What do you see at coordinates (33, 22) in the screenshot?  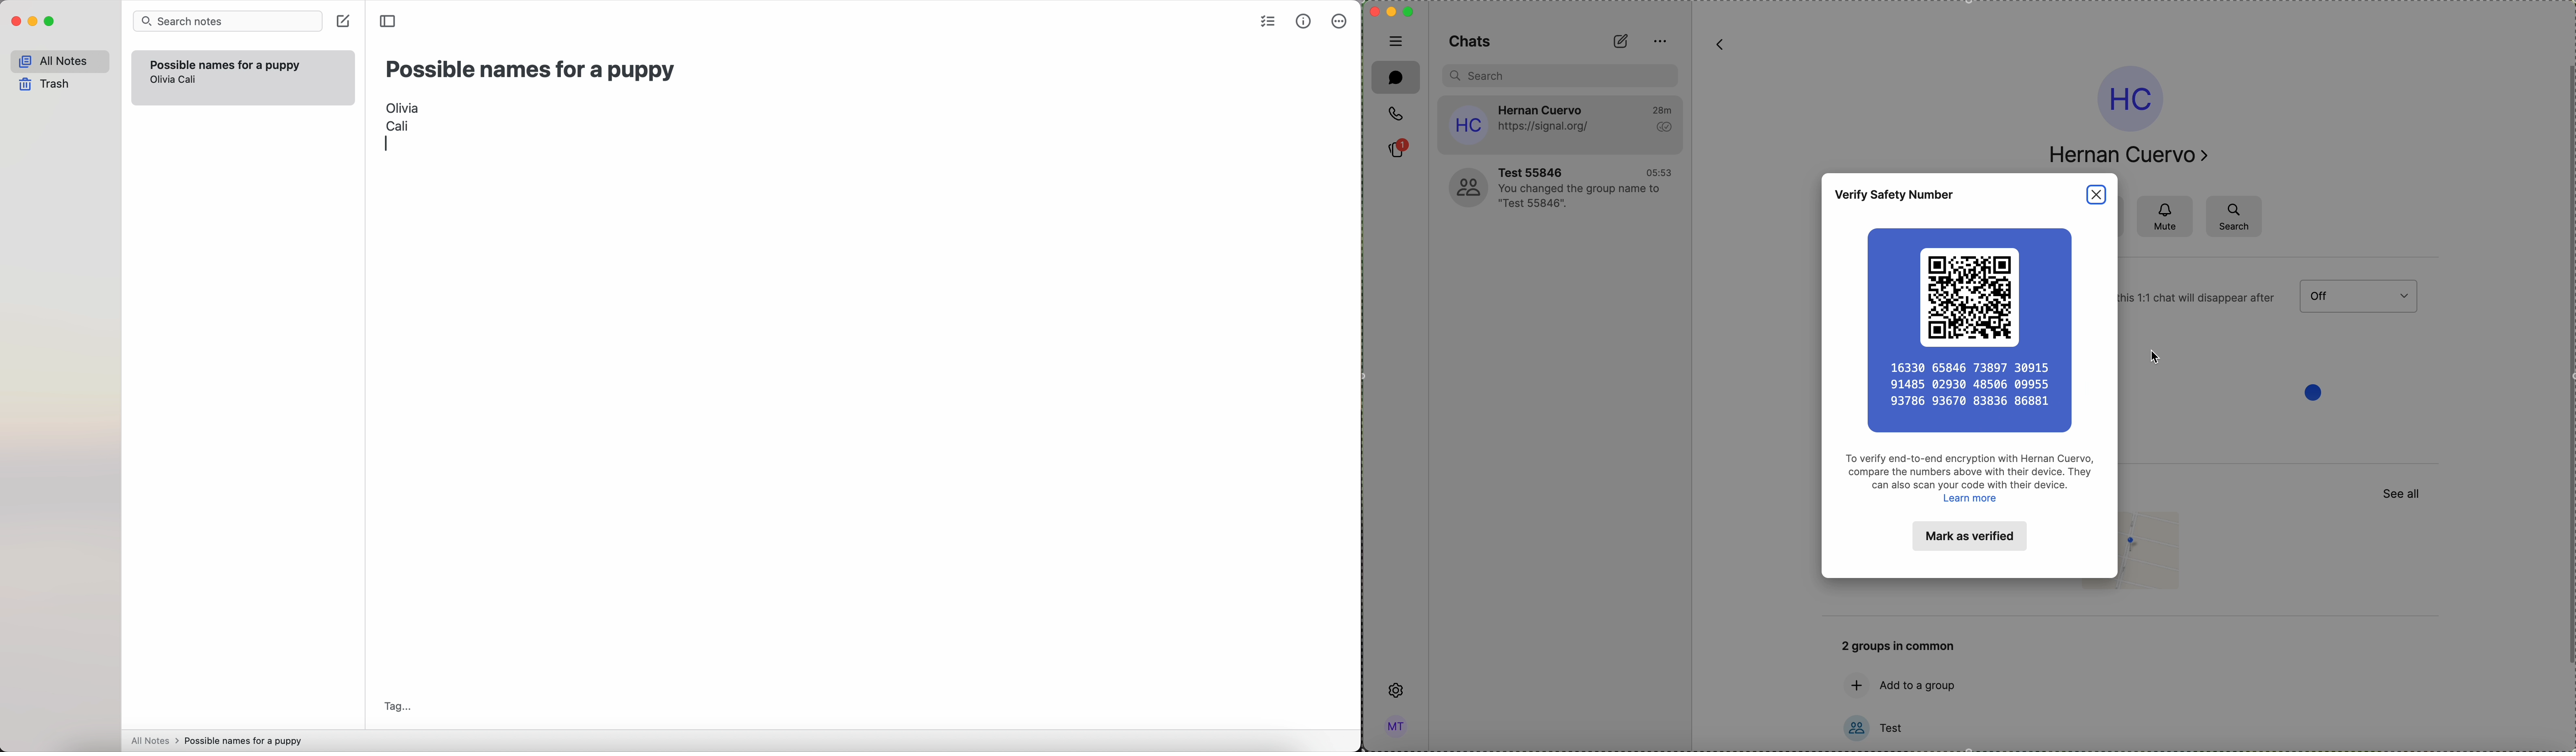 I see `minimize` at bounding box center [33, 22].